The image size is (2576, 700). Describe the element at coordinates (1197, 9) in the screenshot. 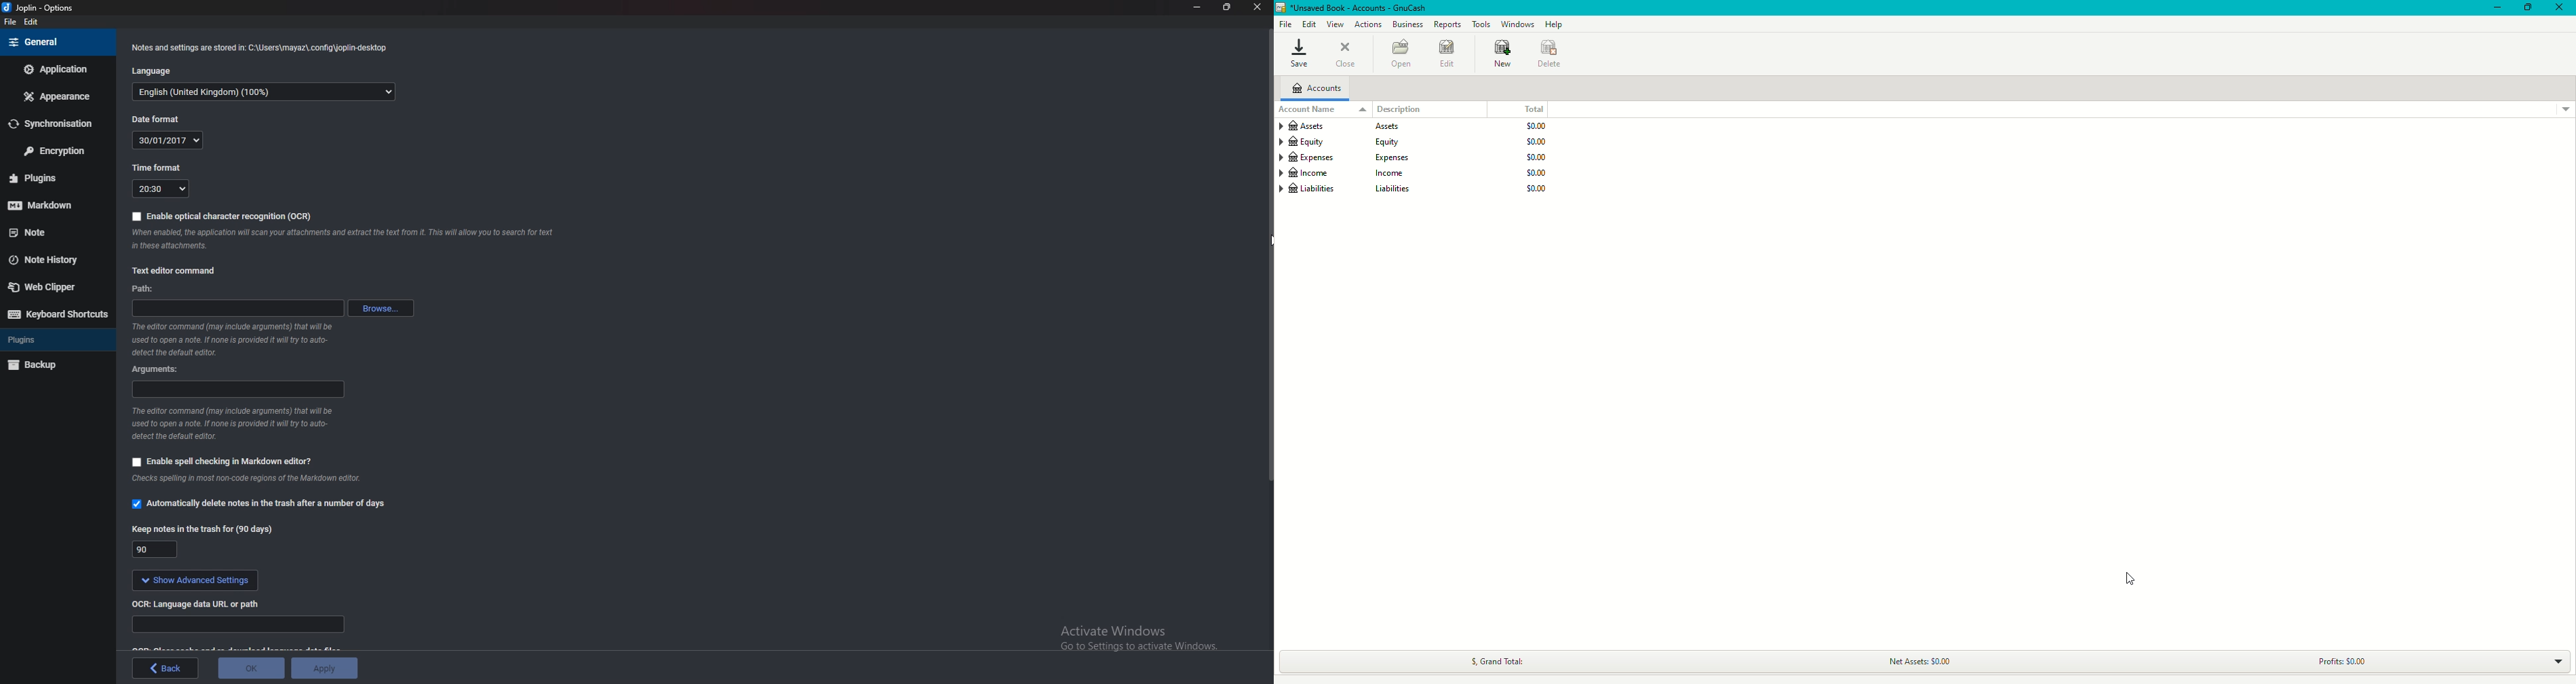

I see `minimize` at that location.